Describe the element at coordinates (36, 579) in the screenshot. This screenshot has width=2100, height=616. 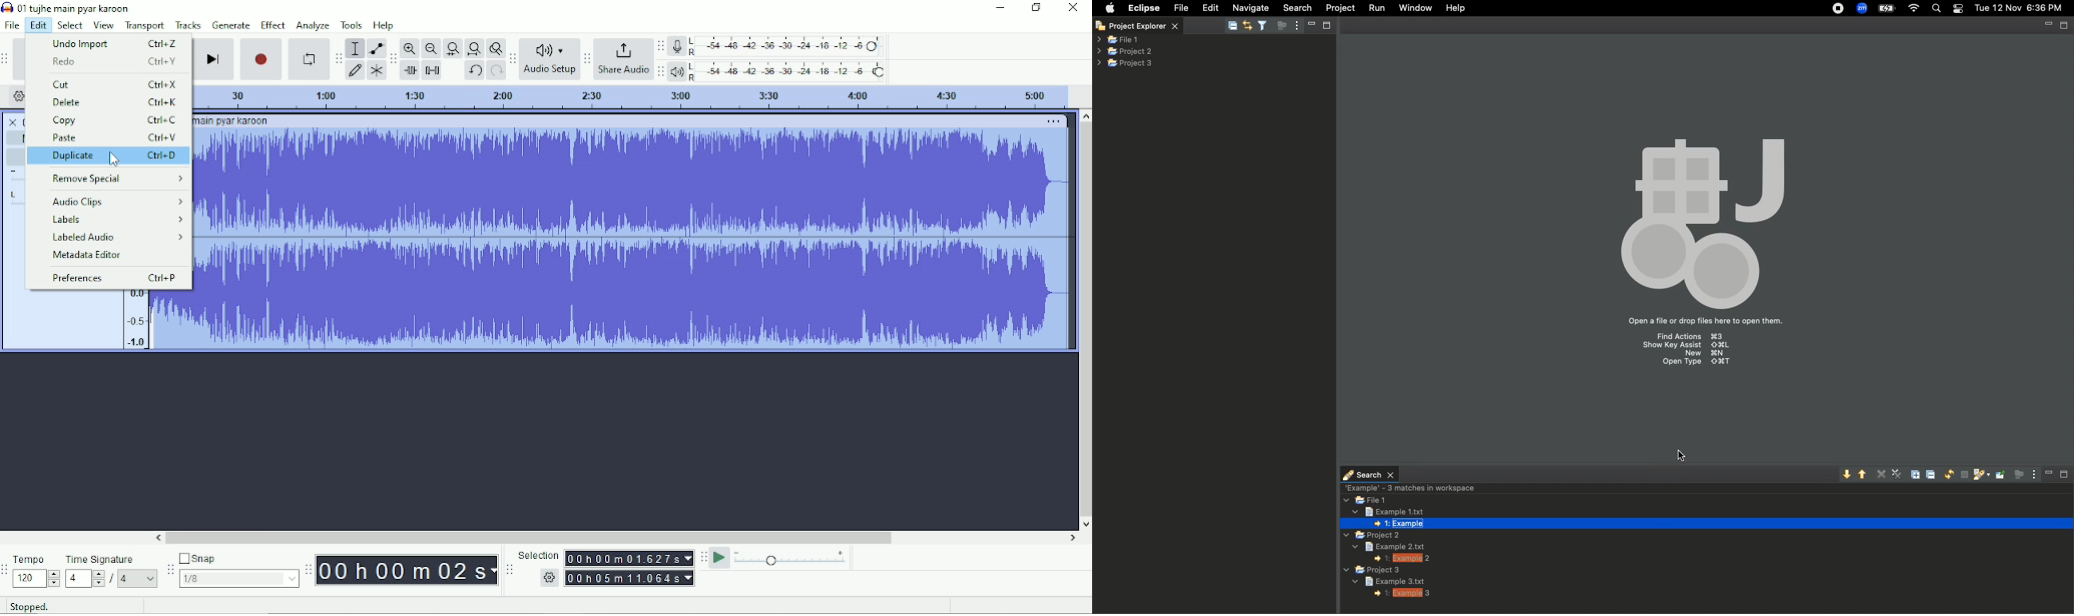
I see `120` at that location.